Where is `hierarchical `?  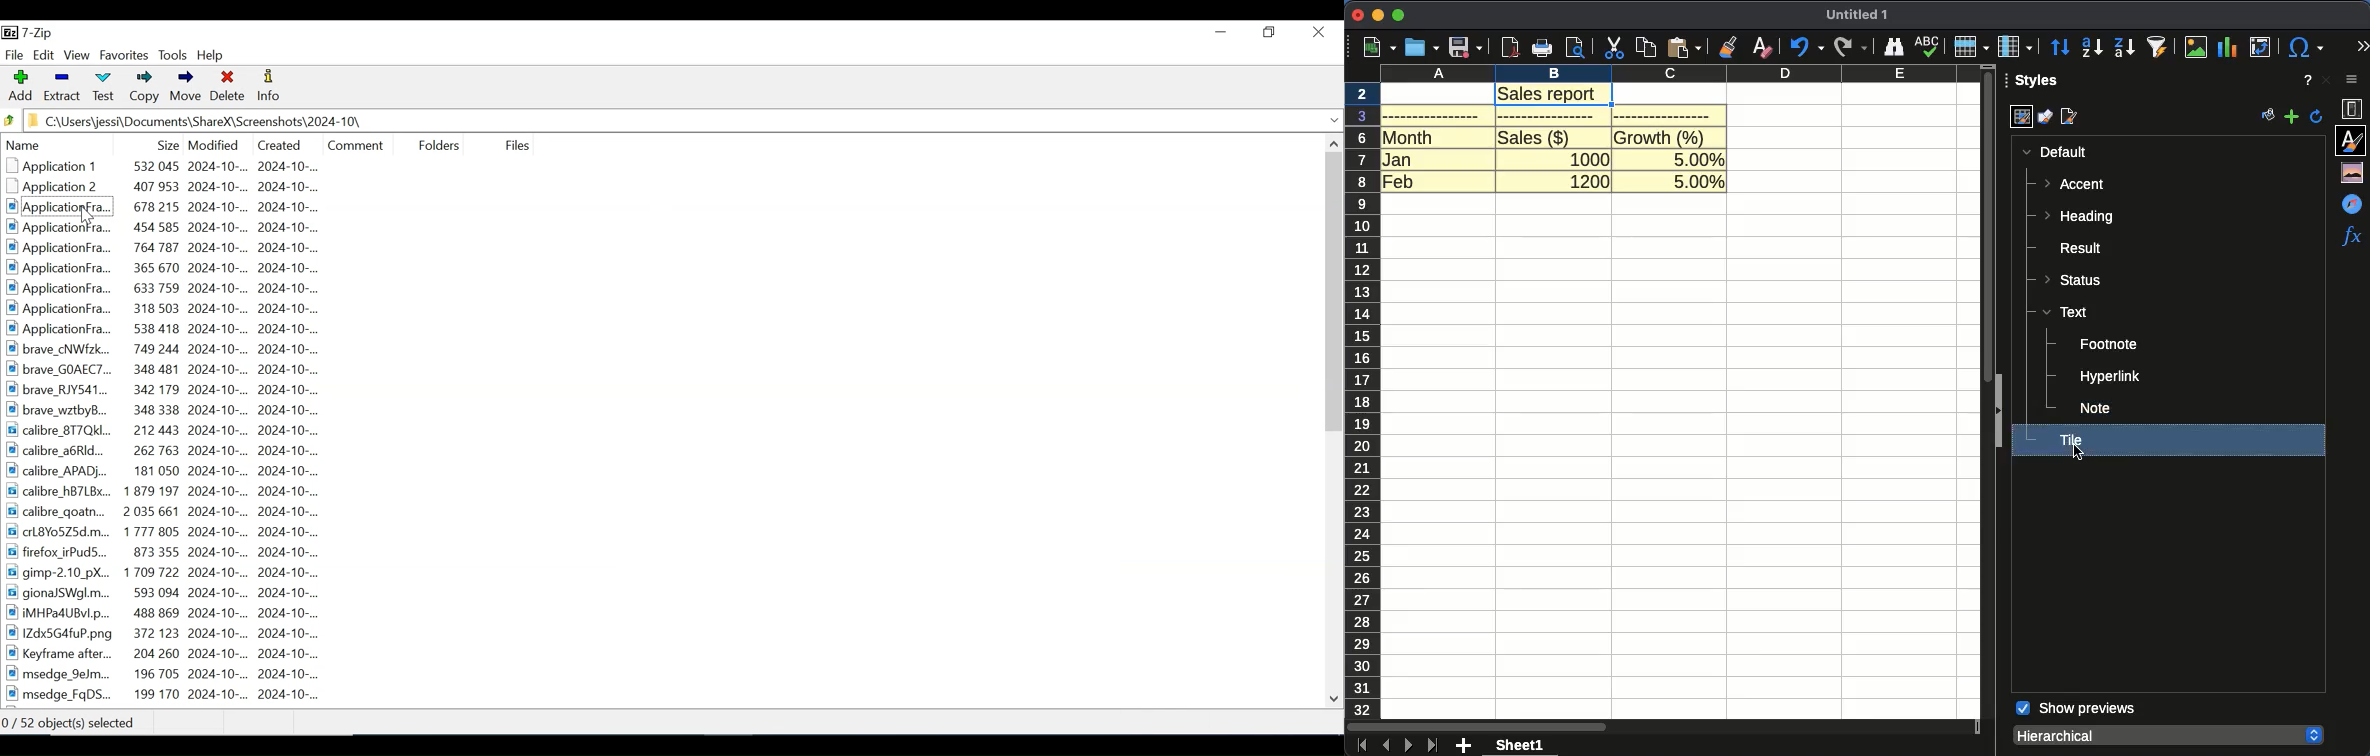
hierarchical  is located at coordinates (2167, 734).